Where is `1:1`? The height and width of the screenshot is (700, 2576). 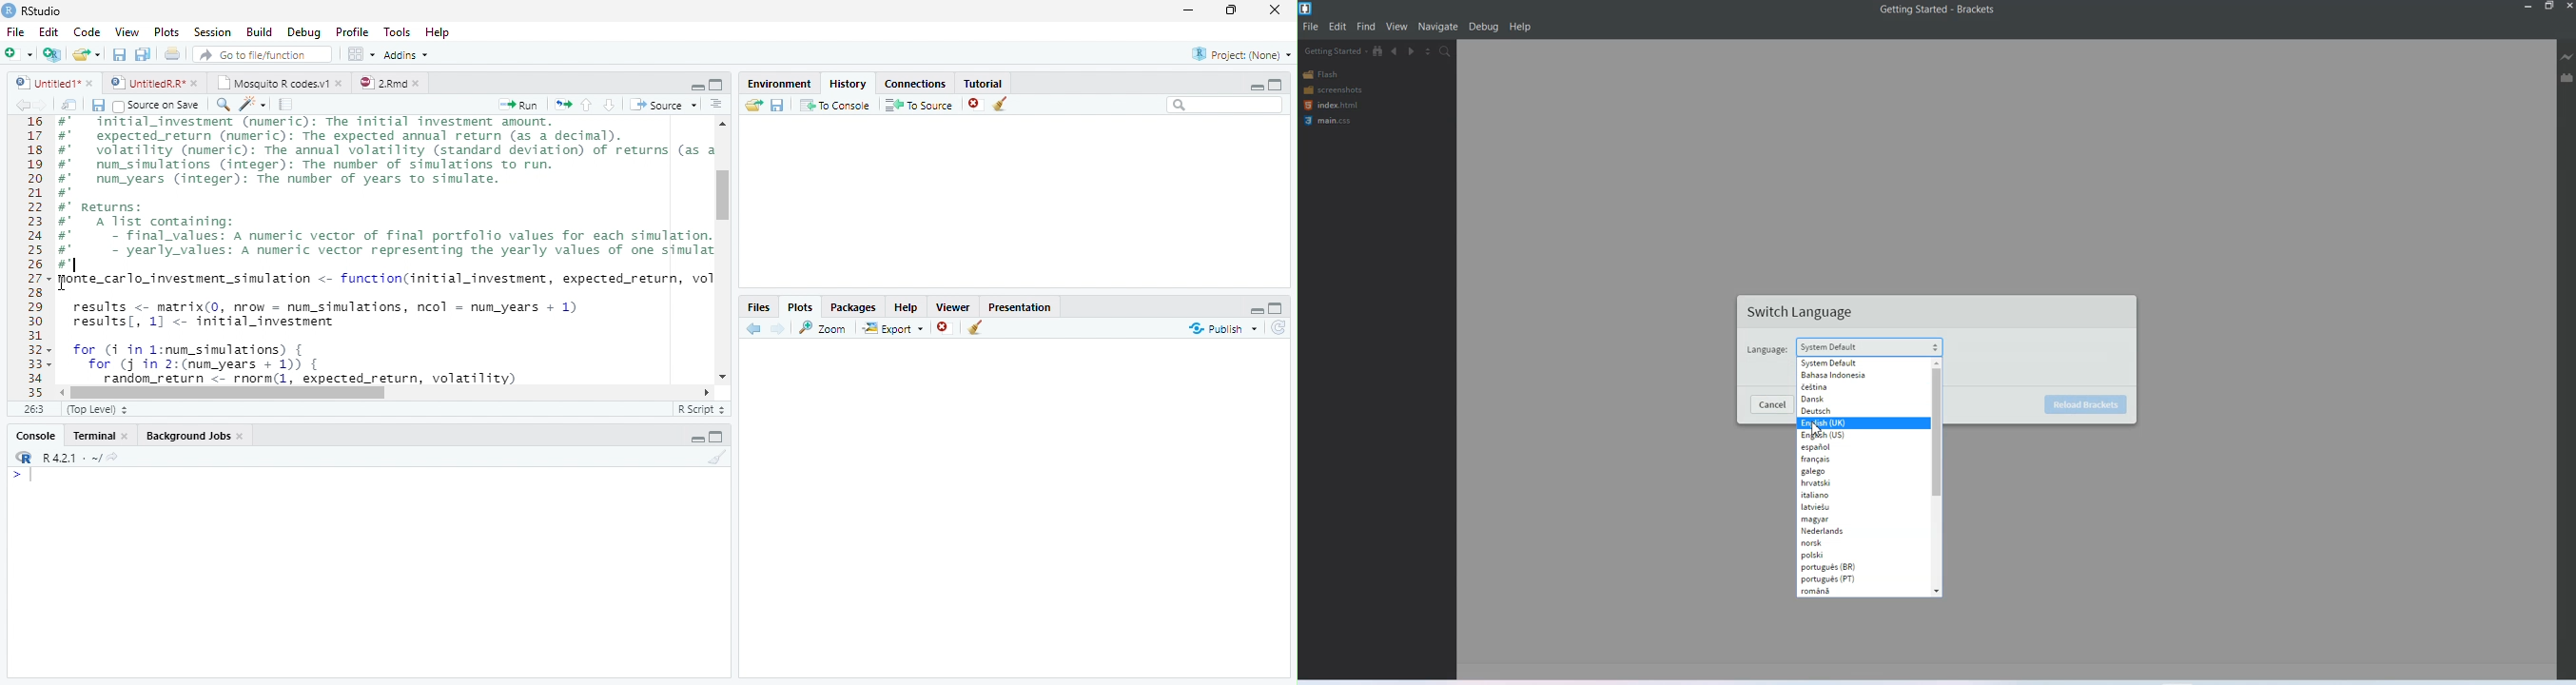 1:1 is located at coordinates (32, 409).